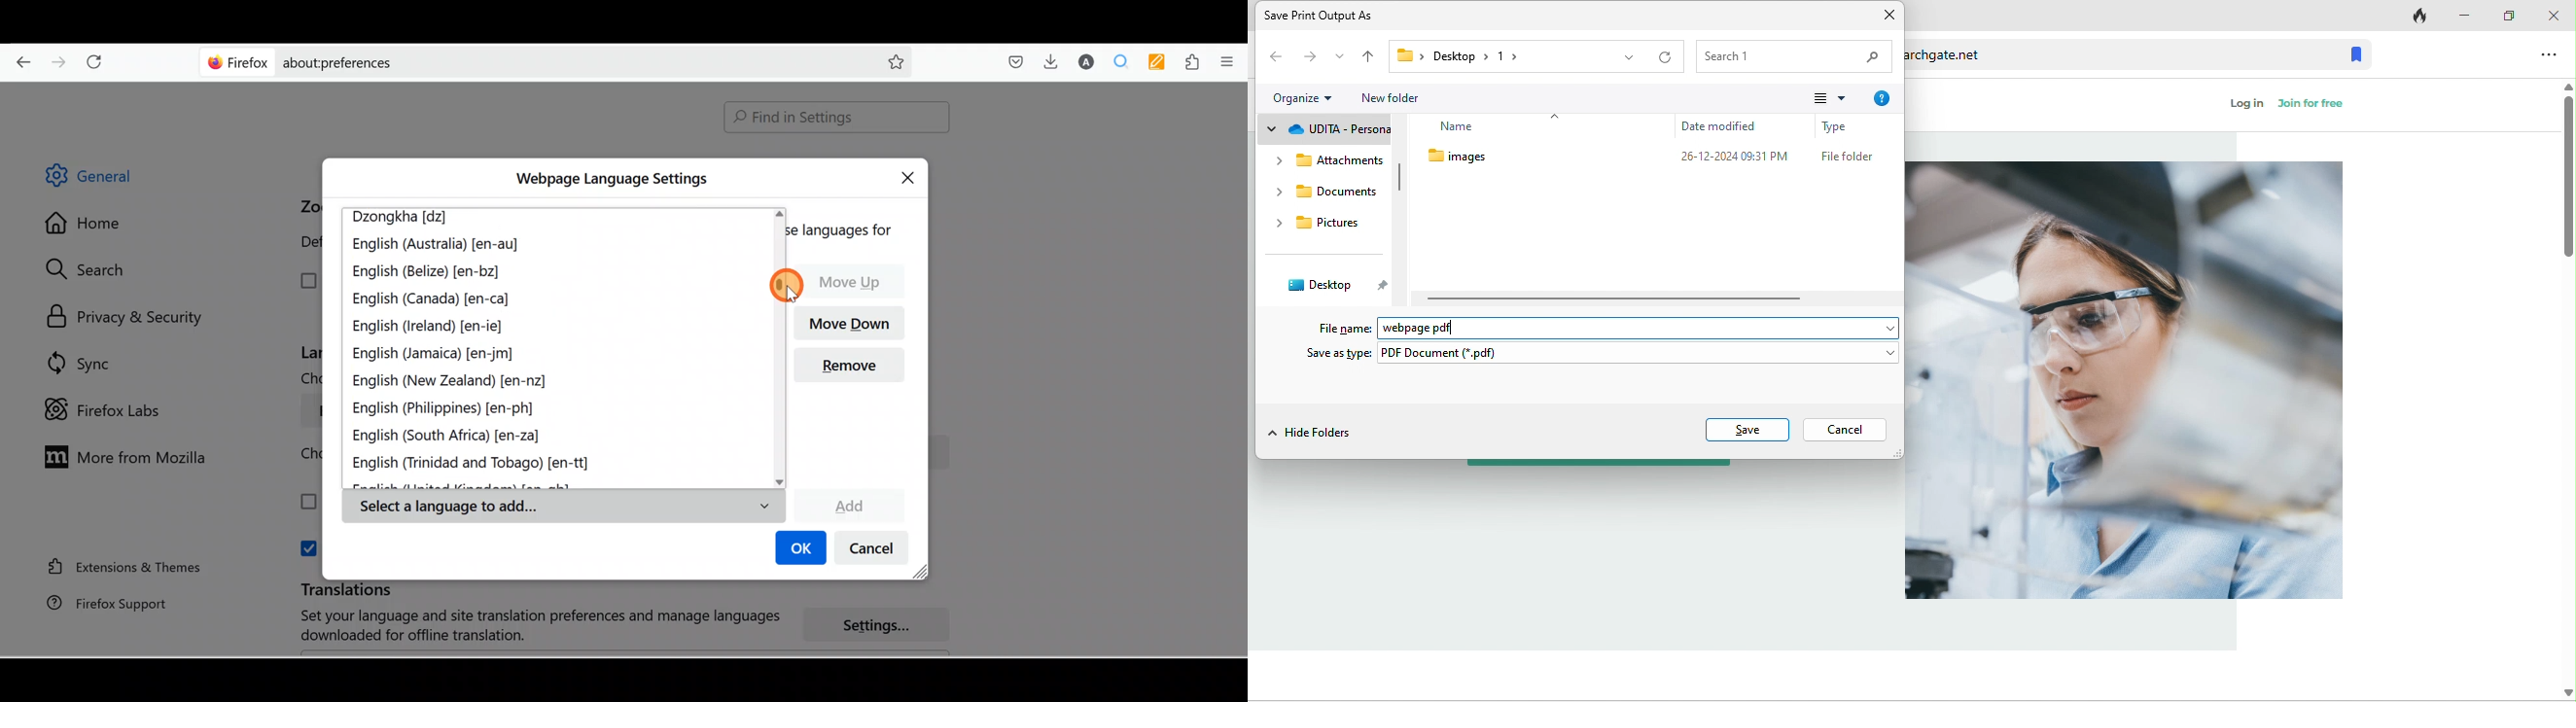  What do you see at coordinates (1829, 98) in the screenshot?
I see `more option` at bounding box center [1829, 98].